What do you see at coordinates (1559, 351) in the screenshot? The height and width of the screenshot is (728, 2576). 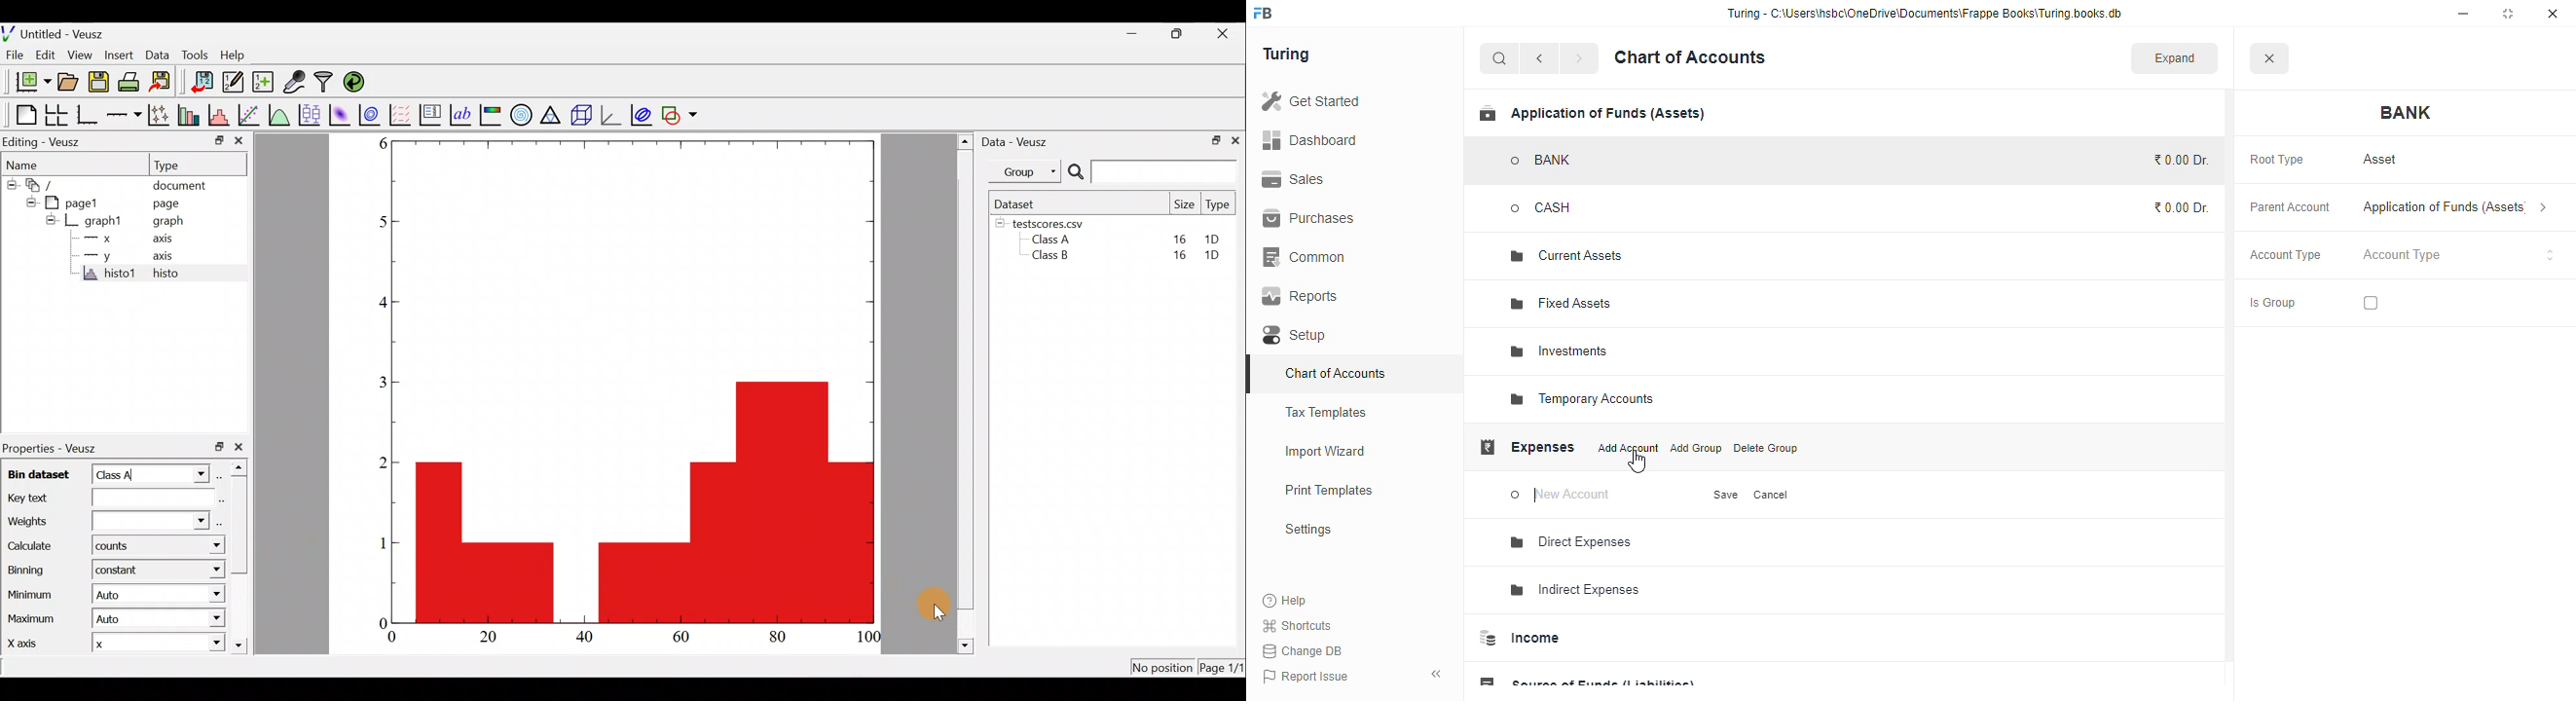 I see `investments` at bounding box center [1559, 351].